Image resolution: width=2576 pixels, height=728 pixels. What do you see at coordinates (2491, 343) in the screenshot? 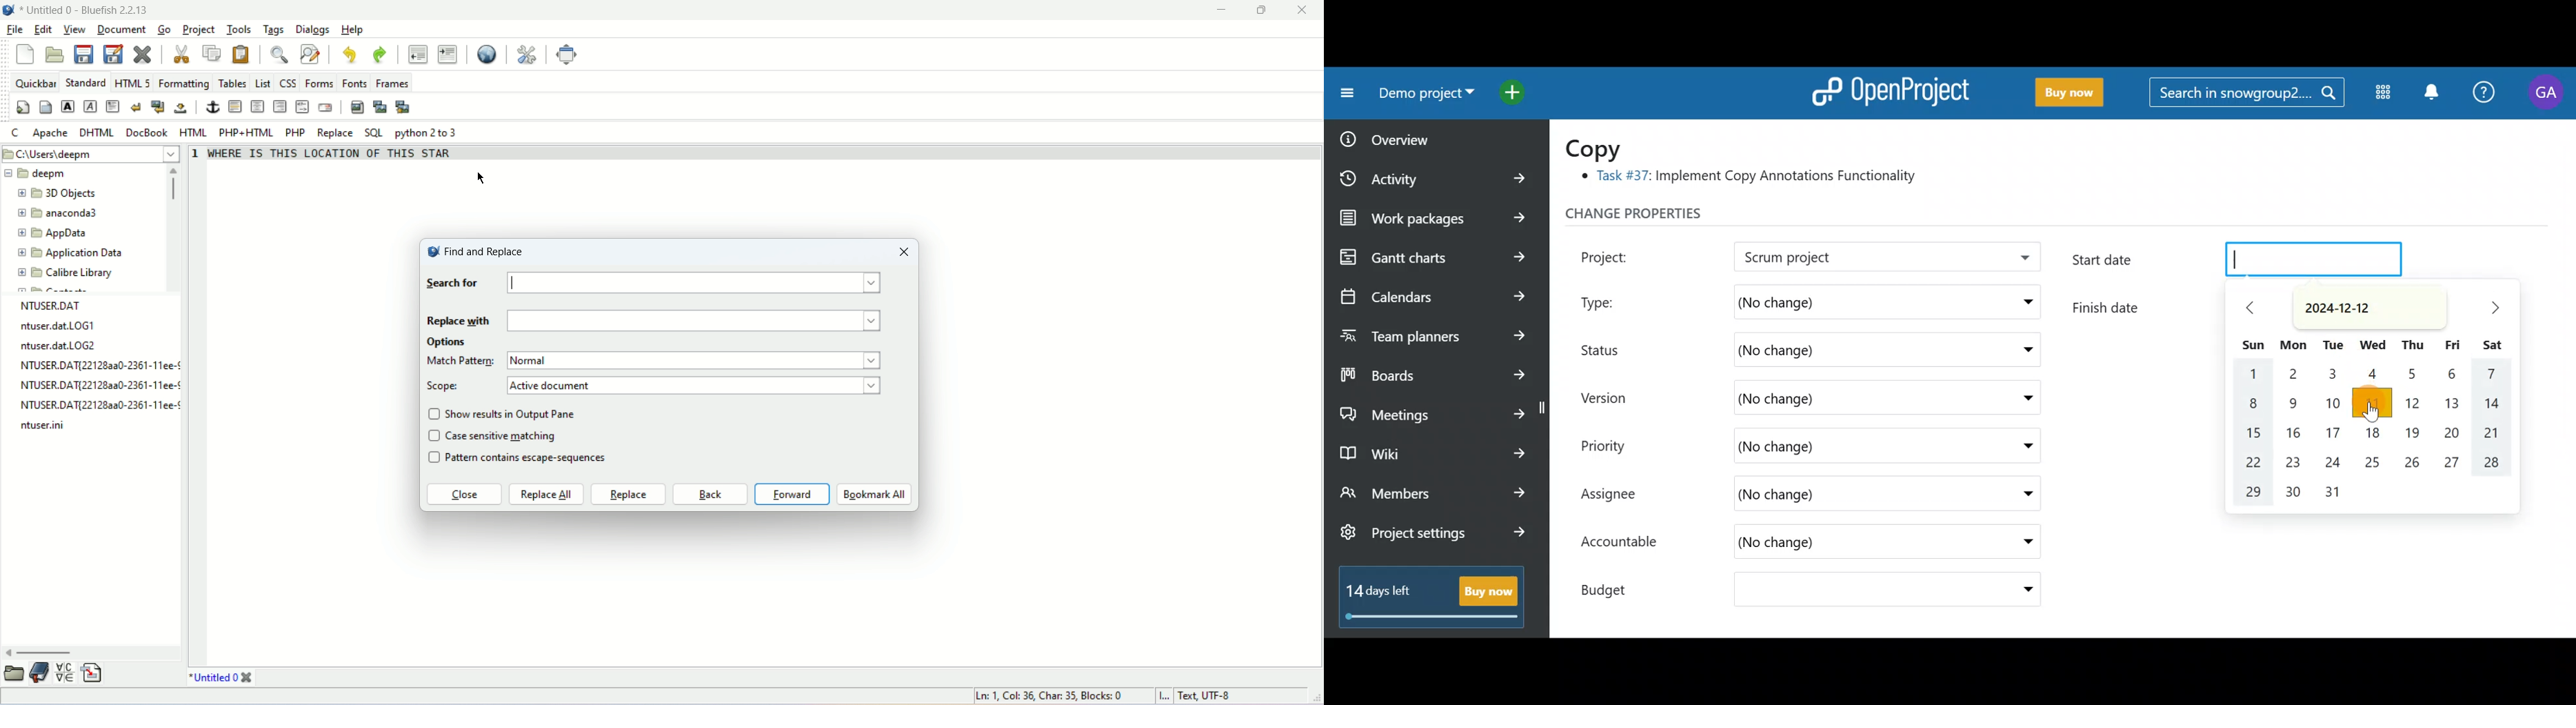
I see `Sat` at bounding box center [2491, 343].